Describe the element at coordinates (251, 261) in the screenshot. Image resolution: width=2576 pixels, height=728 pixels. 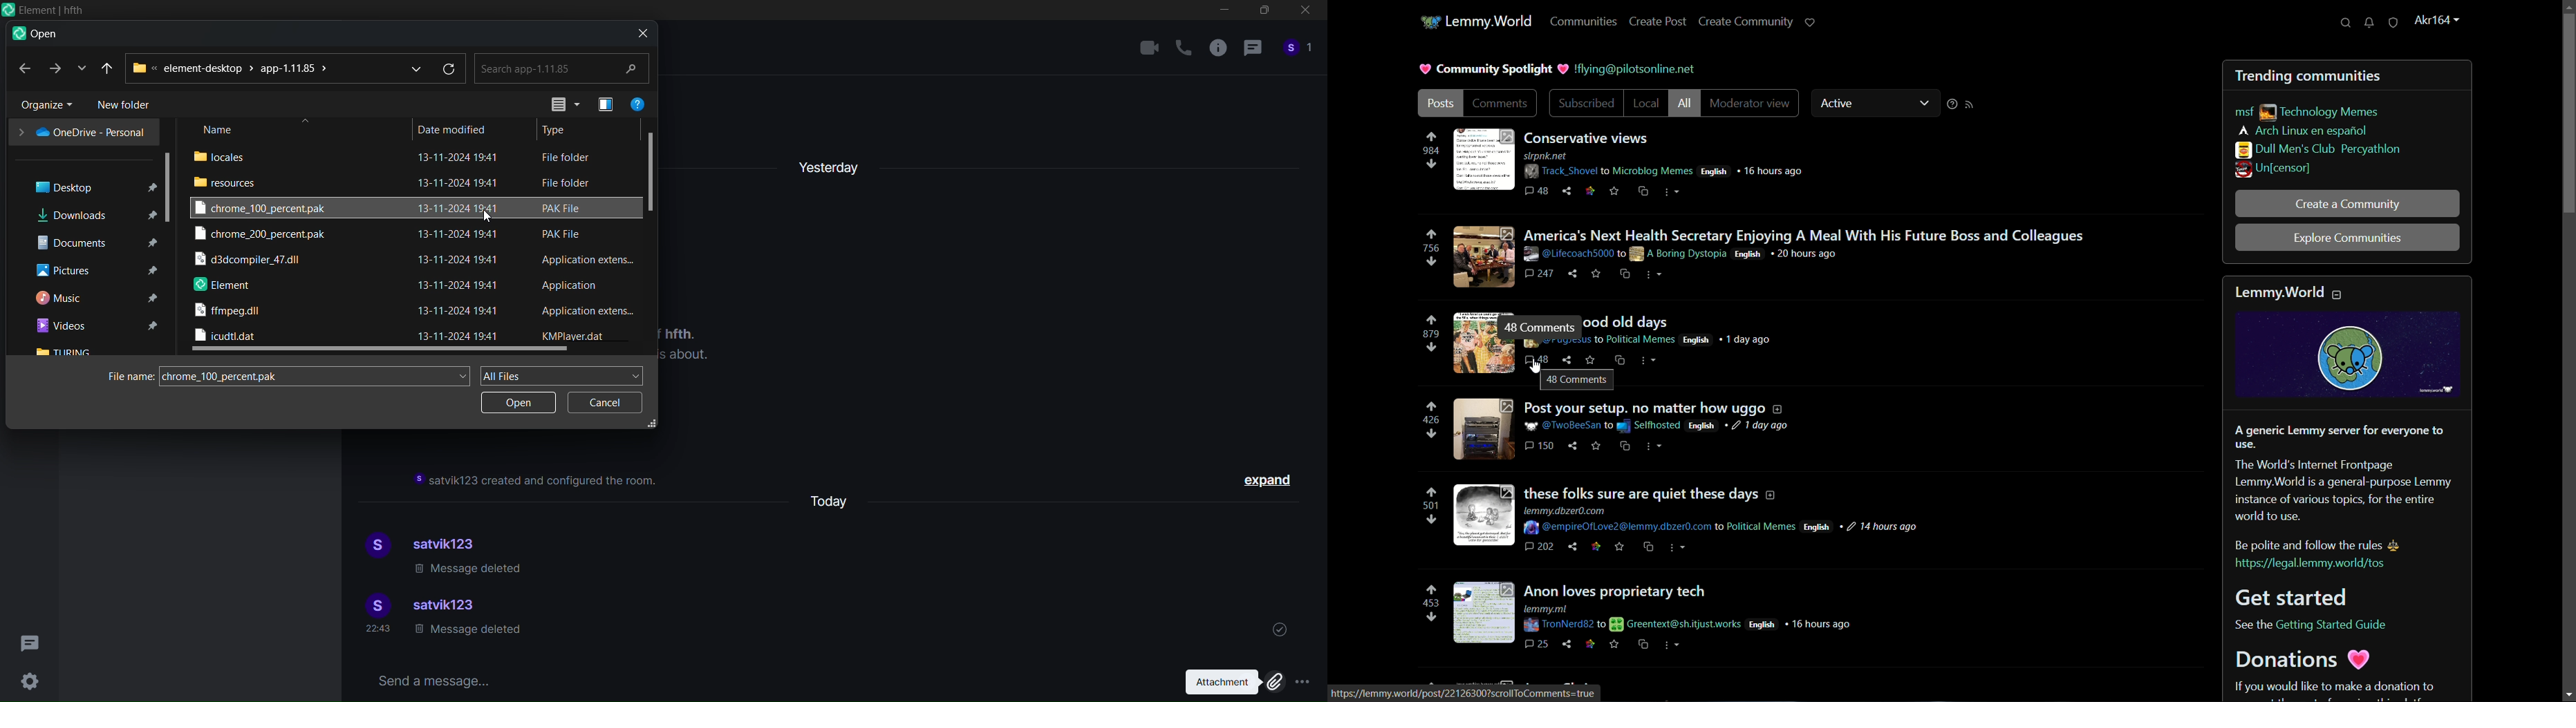
I see `d3 dll` at that location.